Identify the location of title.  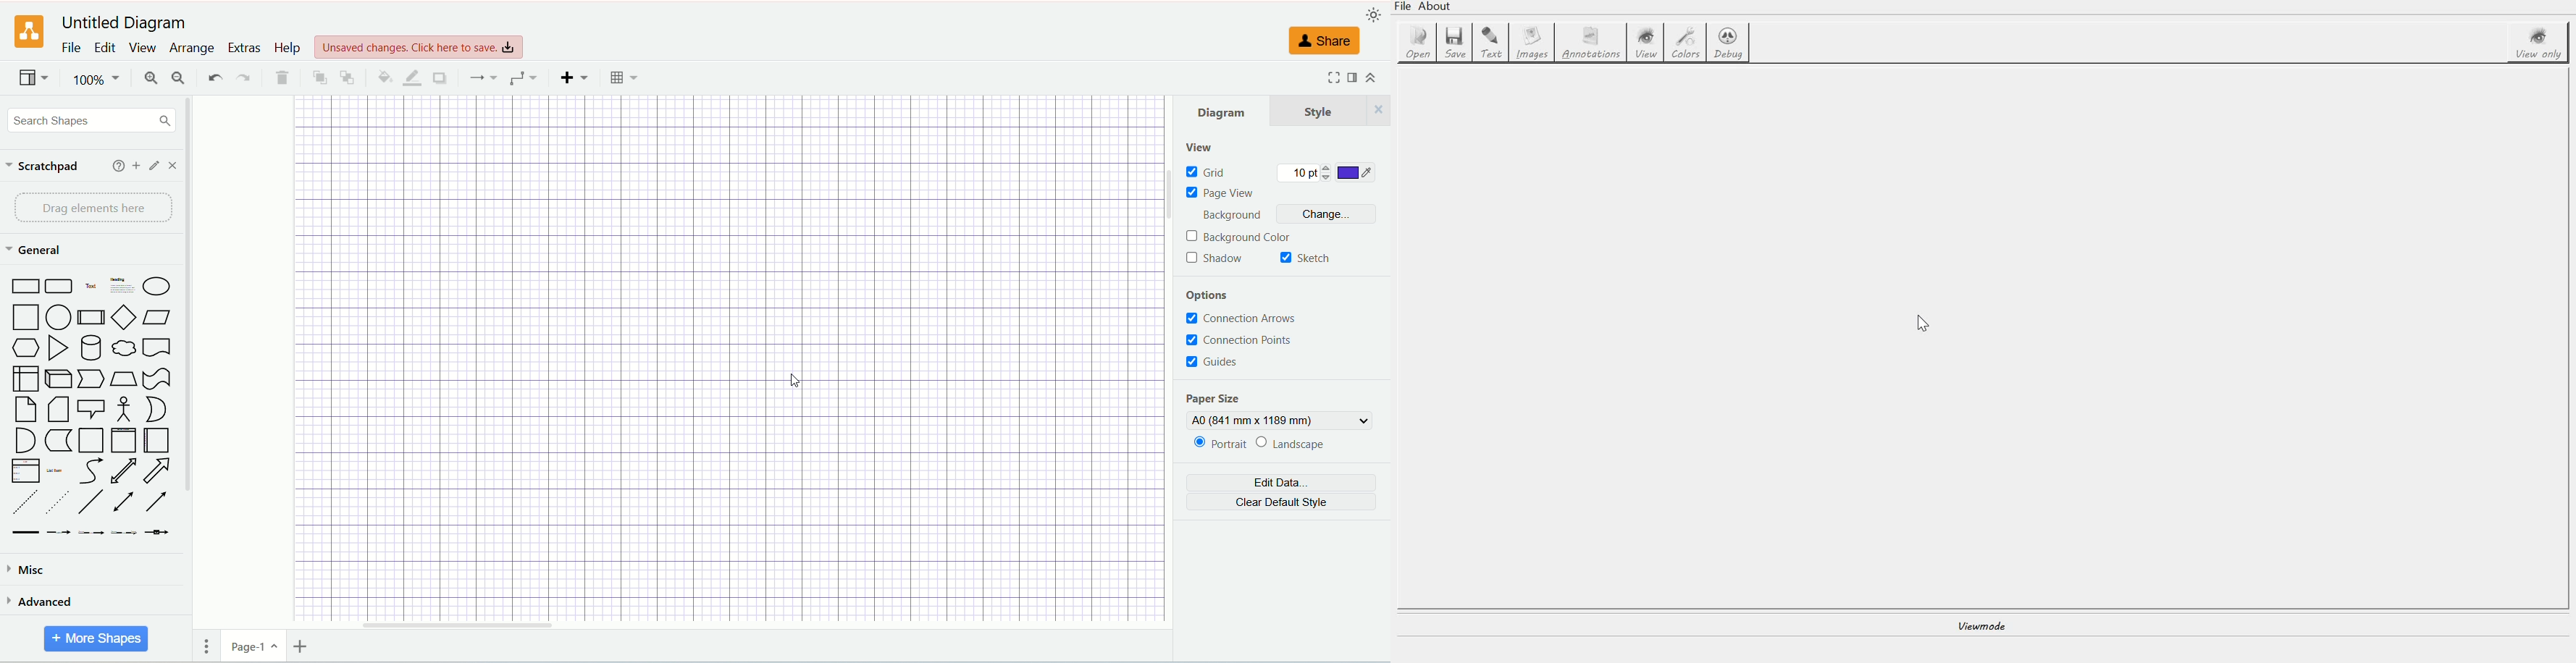
(122, 21).